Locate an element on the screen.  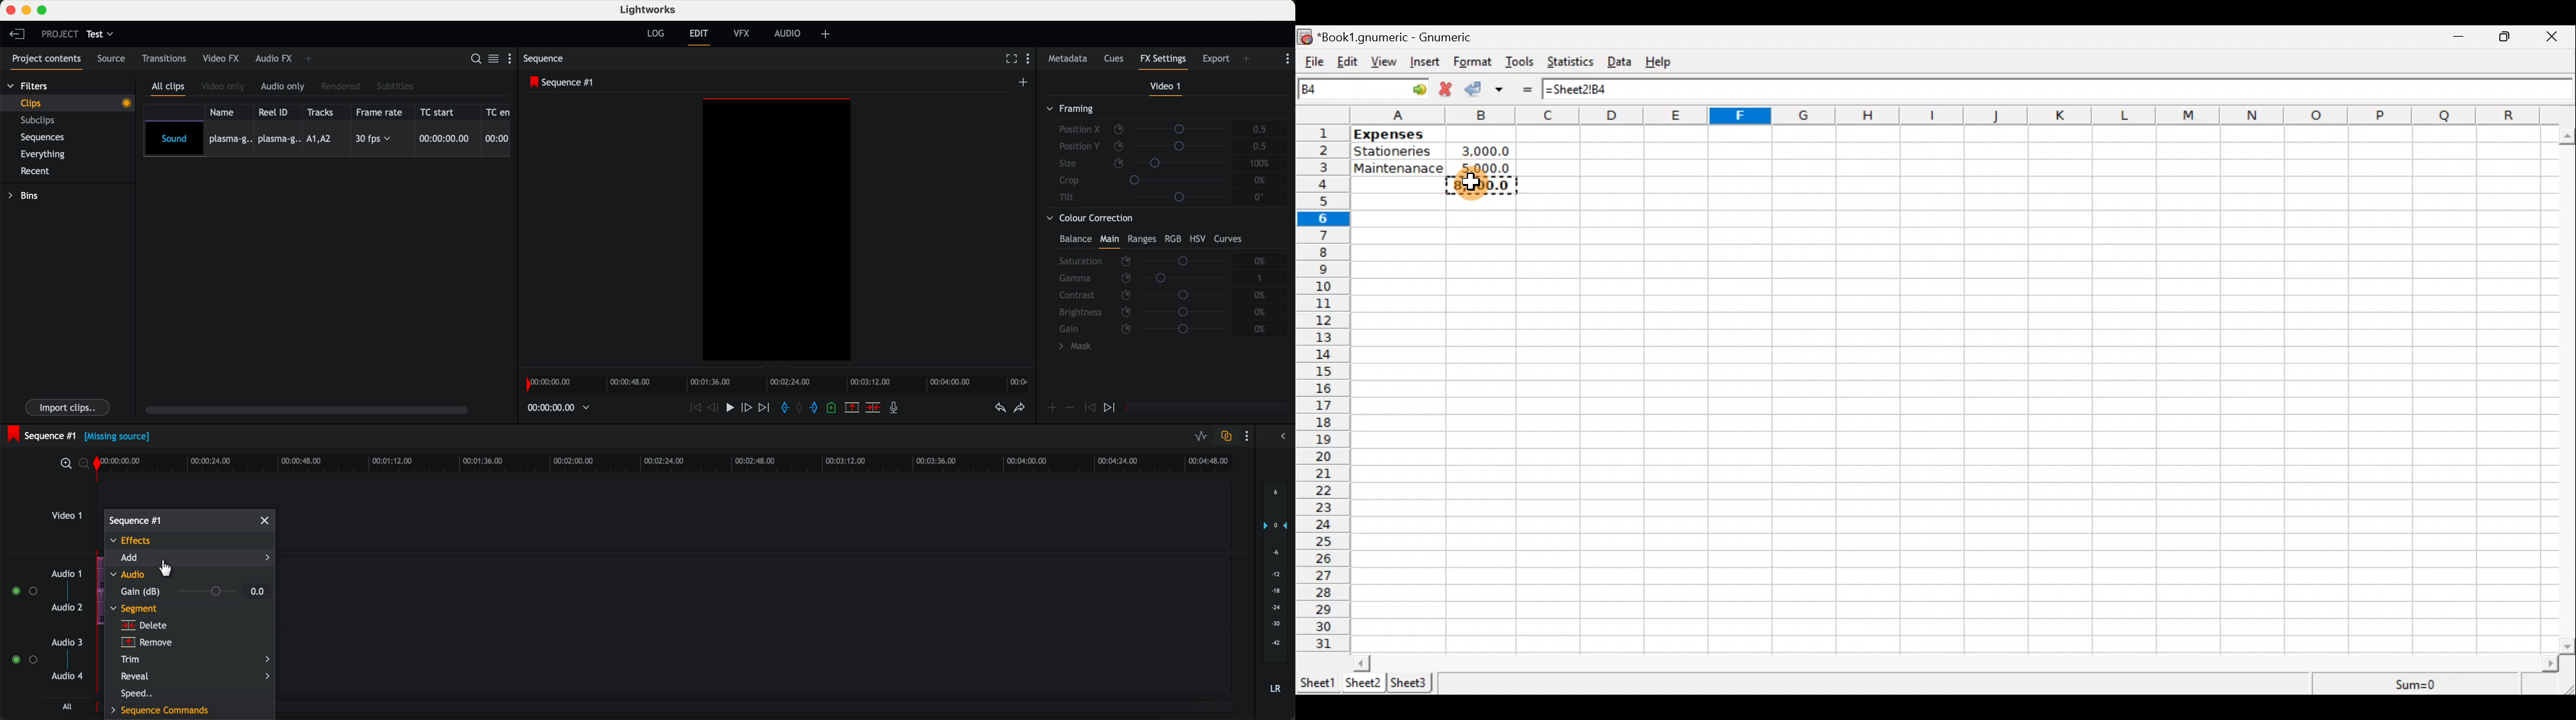
Maximize/Minimize is located at coordinates (2509, 37).